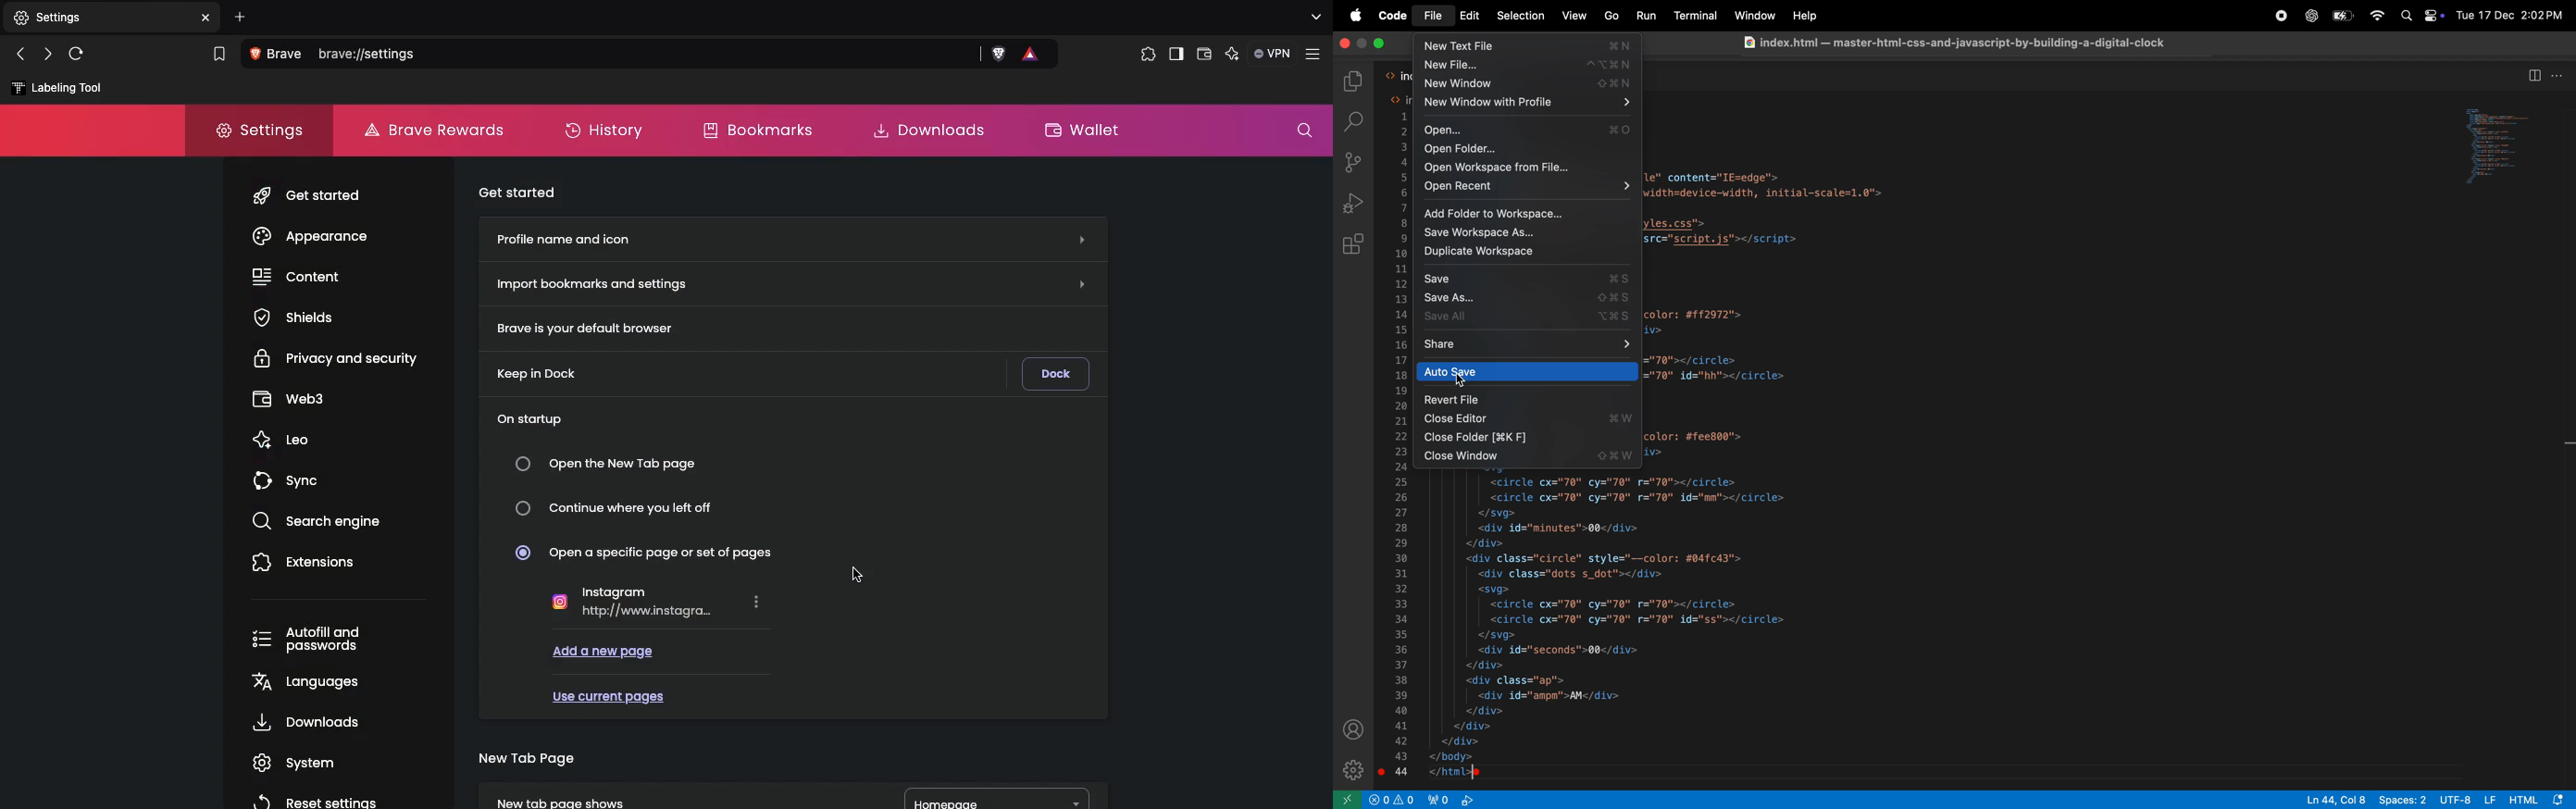  What do you see at coordinates (2278, 16) in the screenshot?
I see `chatgpt` at bounding box center [2278, 16].